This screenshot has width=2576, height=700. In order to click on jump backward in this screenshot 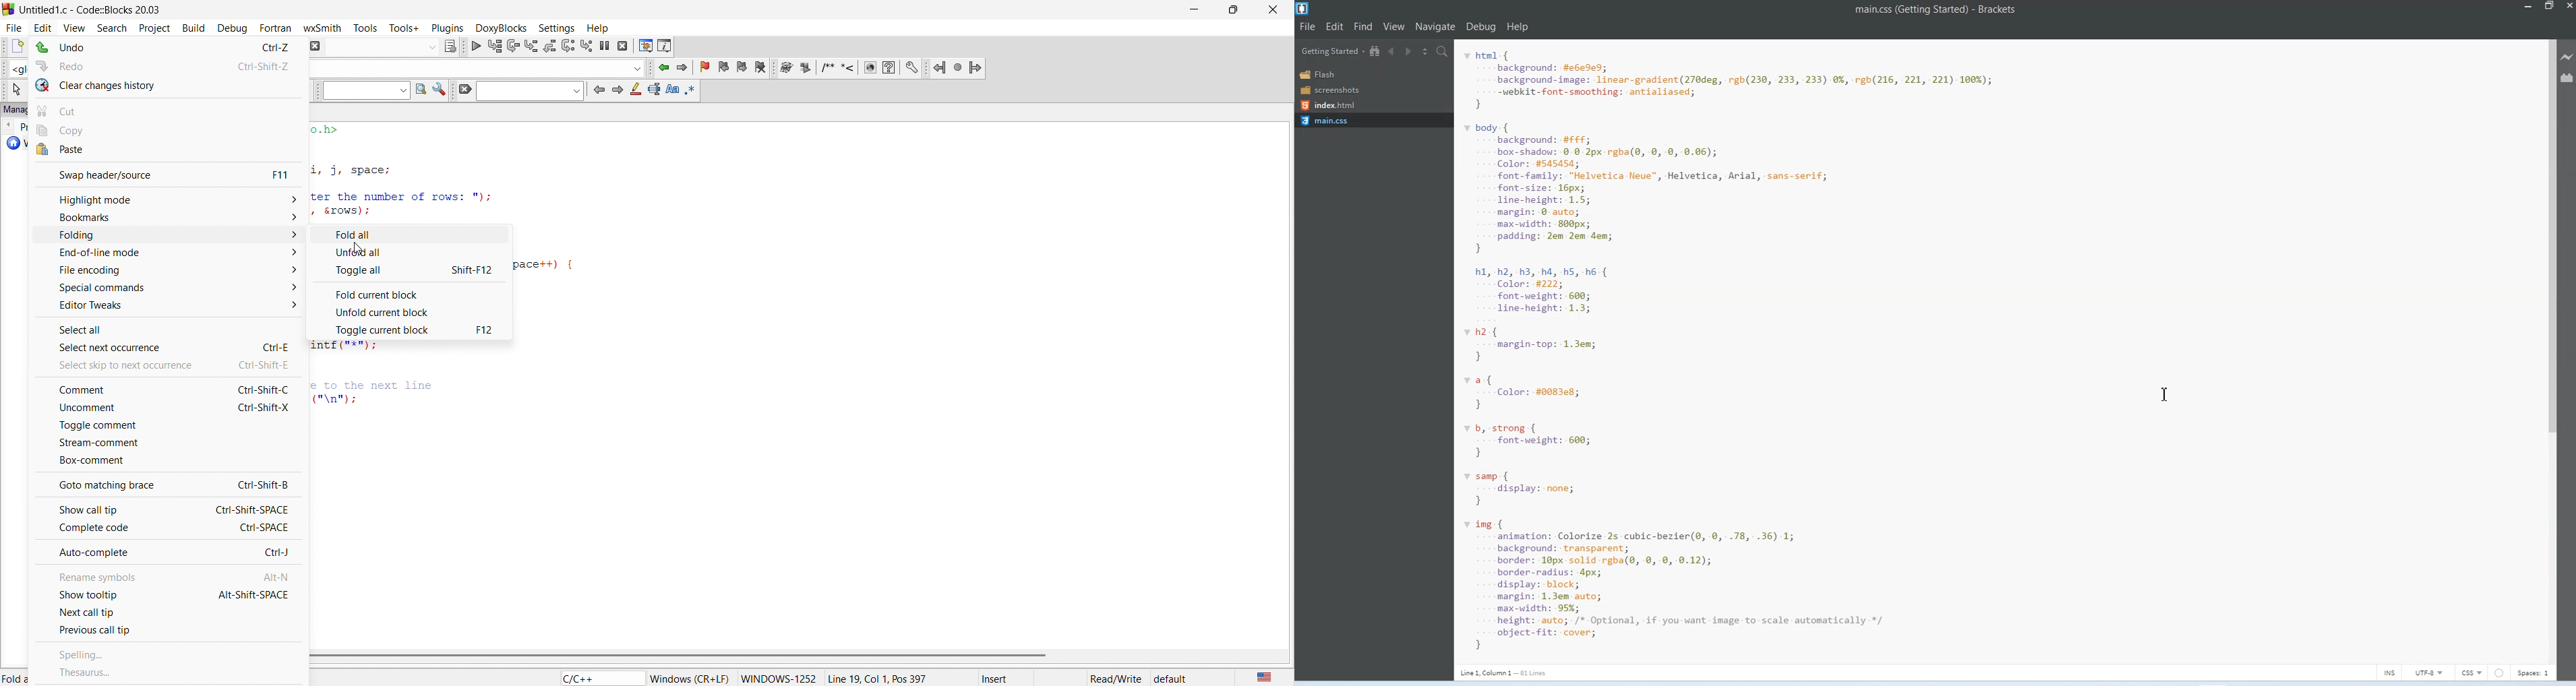, I will do `click(665, 67)`.